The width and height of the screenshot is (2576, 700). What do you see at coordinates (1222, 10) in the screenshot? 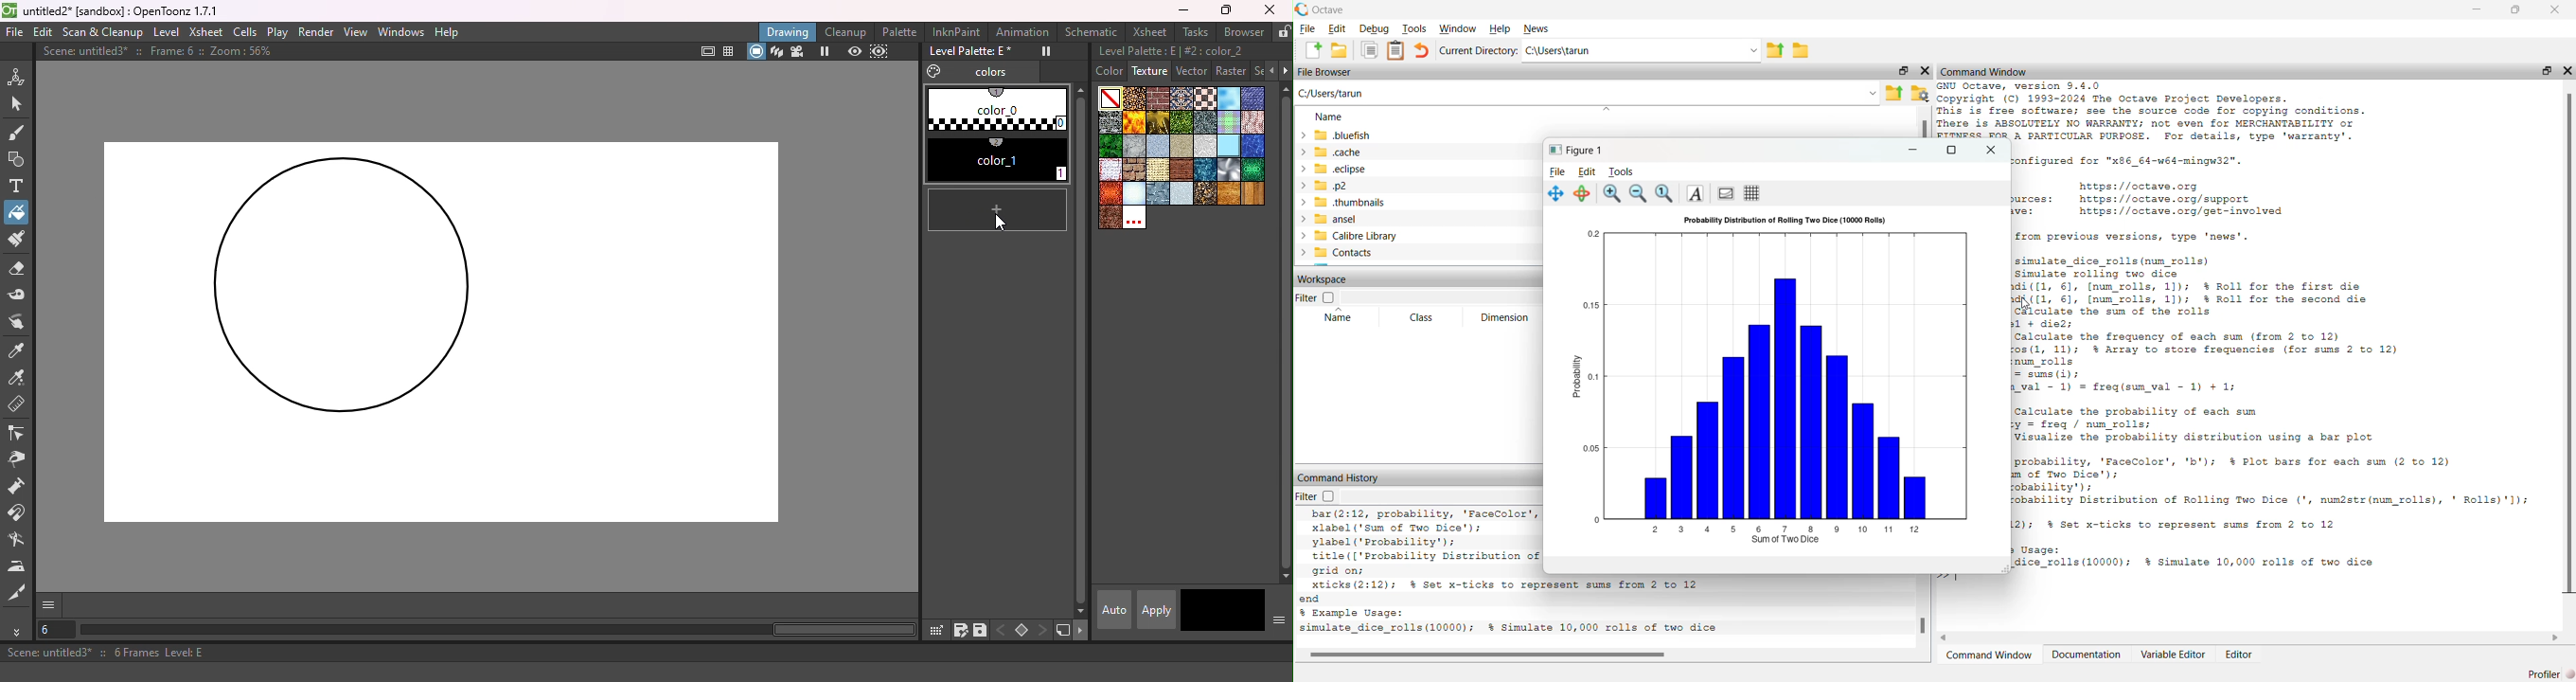
I see `Maximize` at bounding box center [1222, 10].